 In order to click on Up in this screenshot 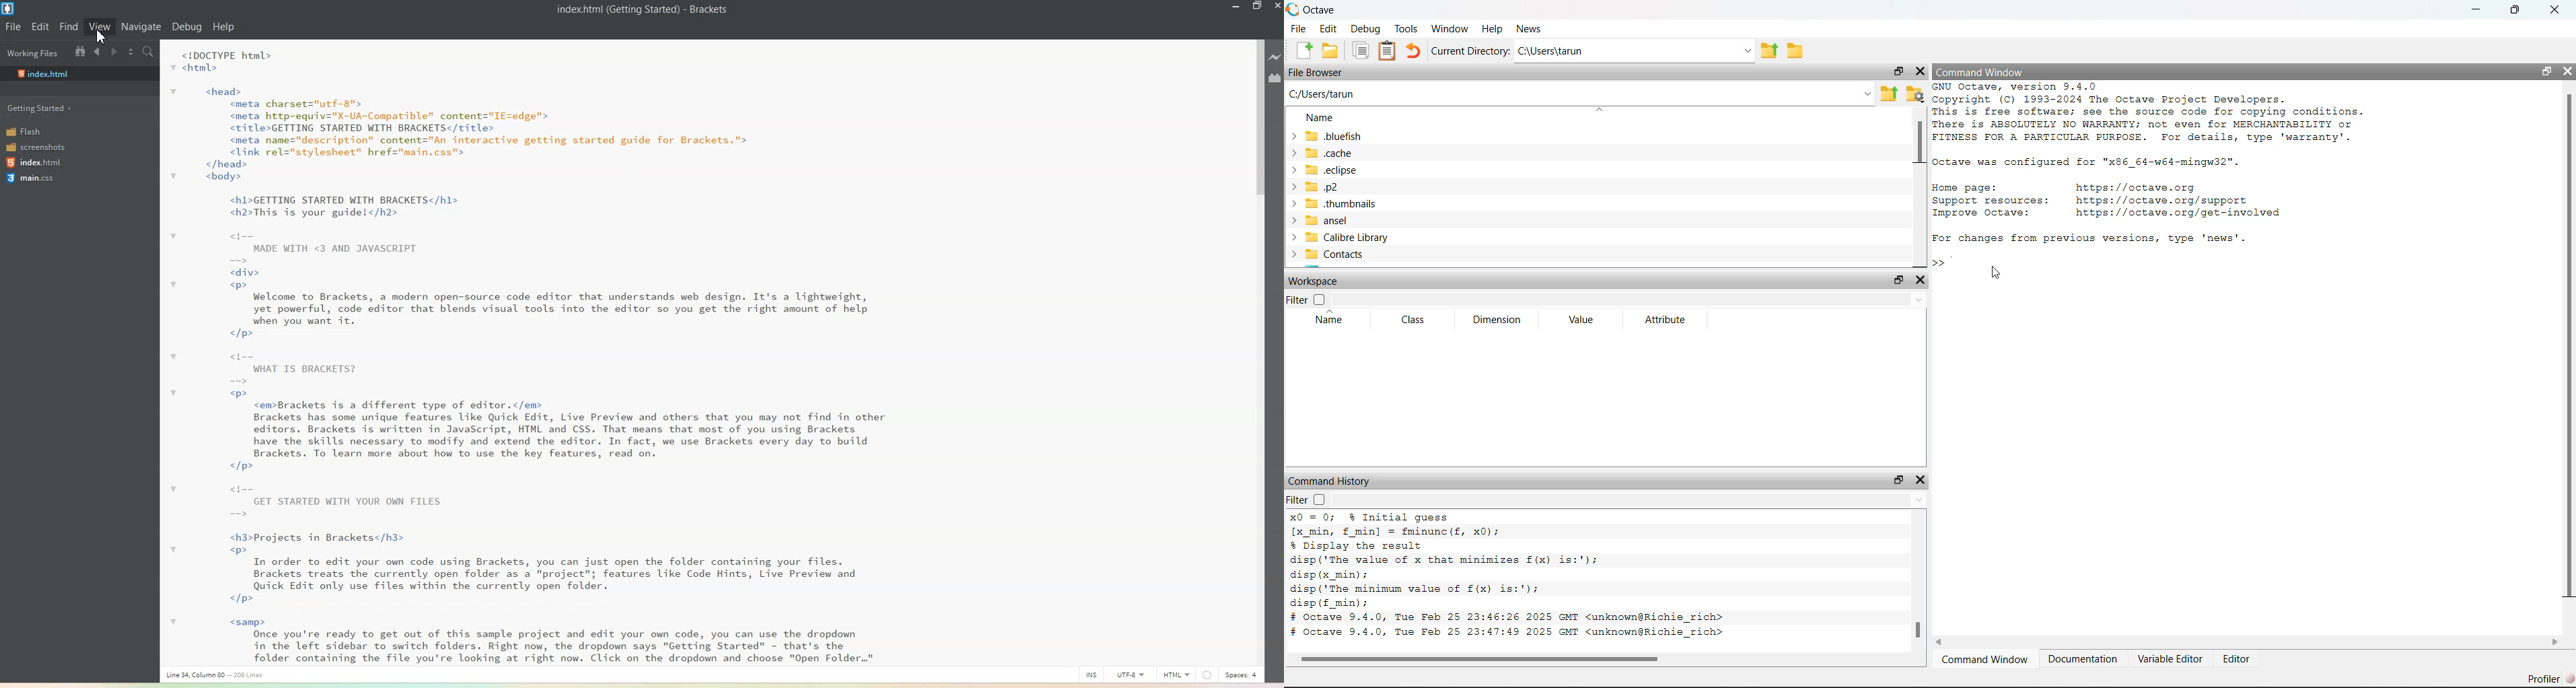, I will do `click(1921, 502)`.